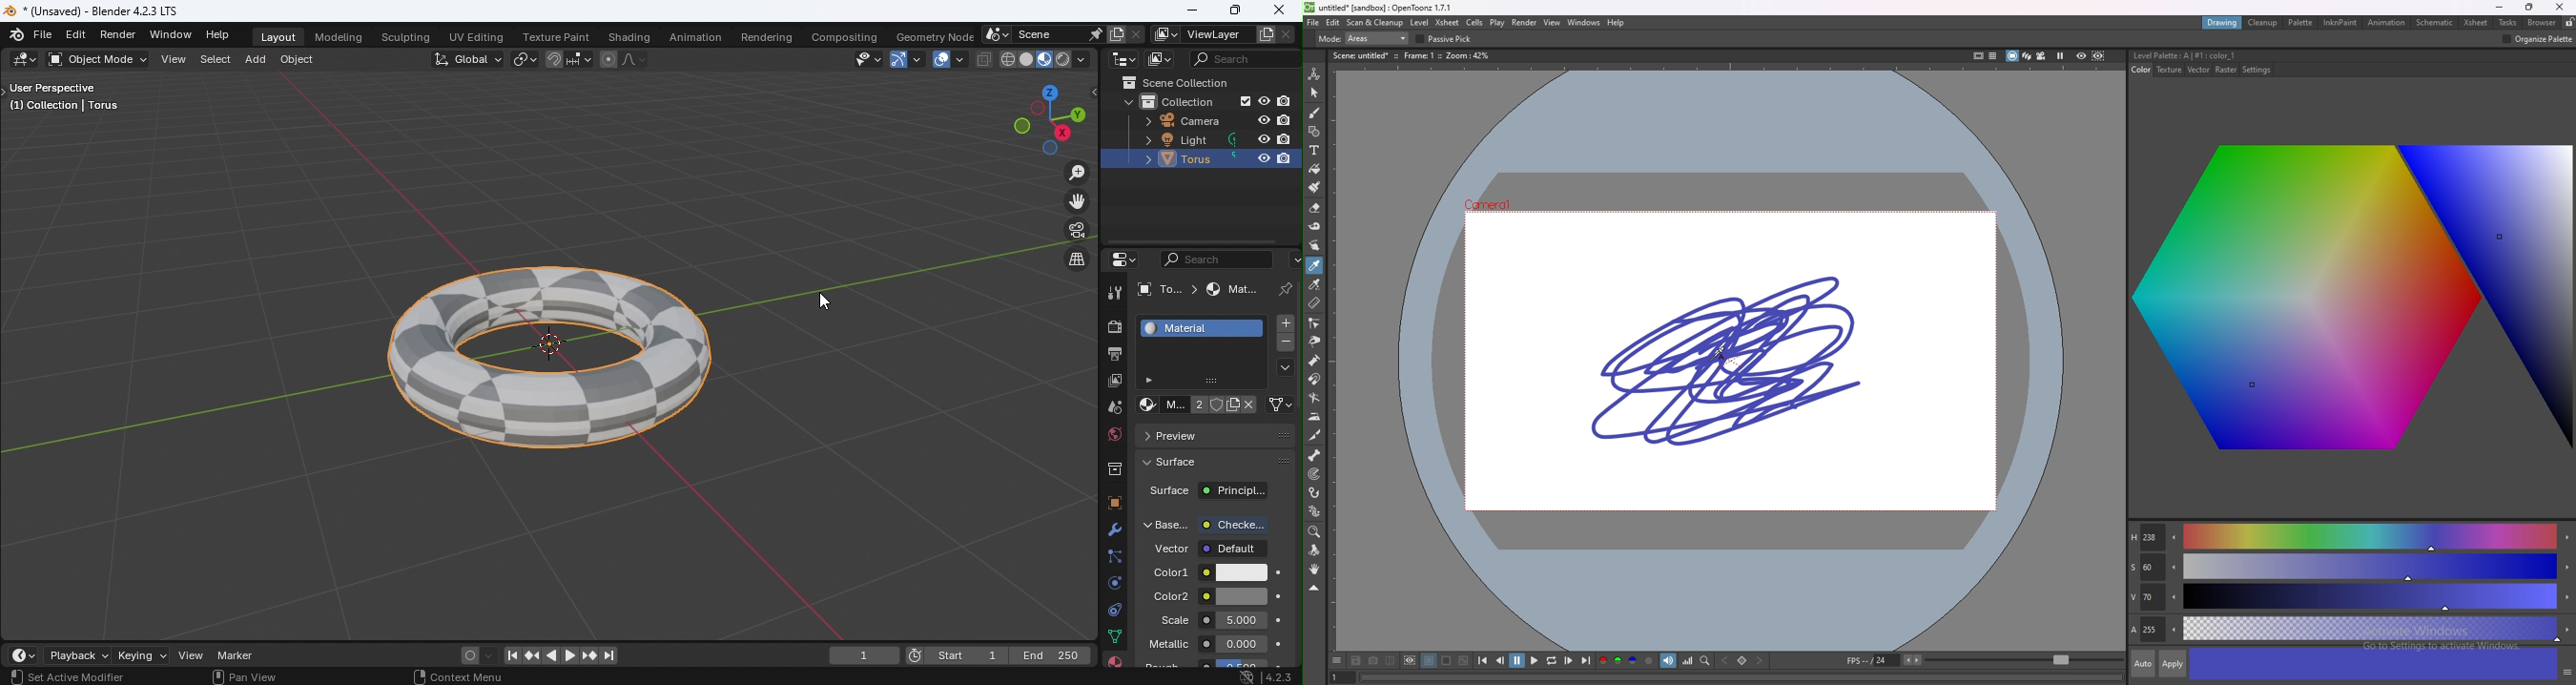 This screenshot has width=2576, height=700. Describe the element at coordinates (2352, 628) in the screenshot. I see `alpha` at that location.